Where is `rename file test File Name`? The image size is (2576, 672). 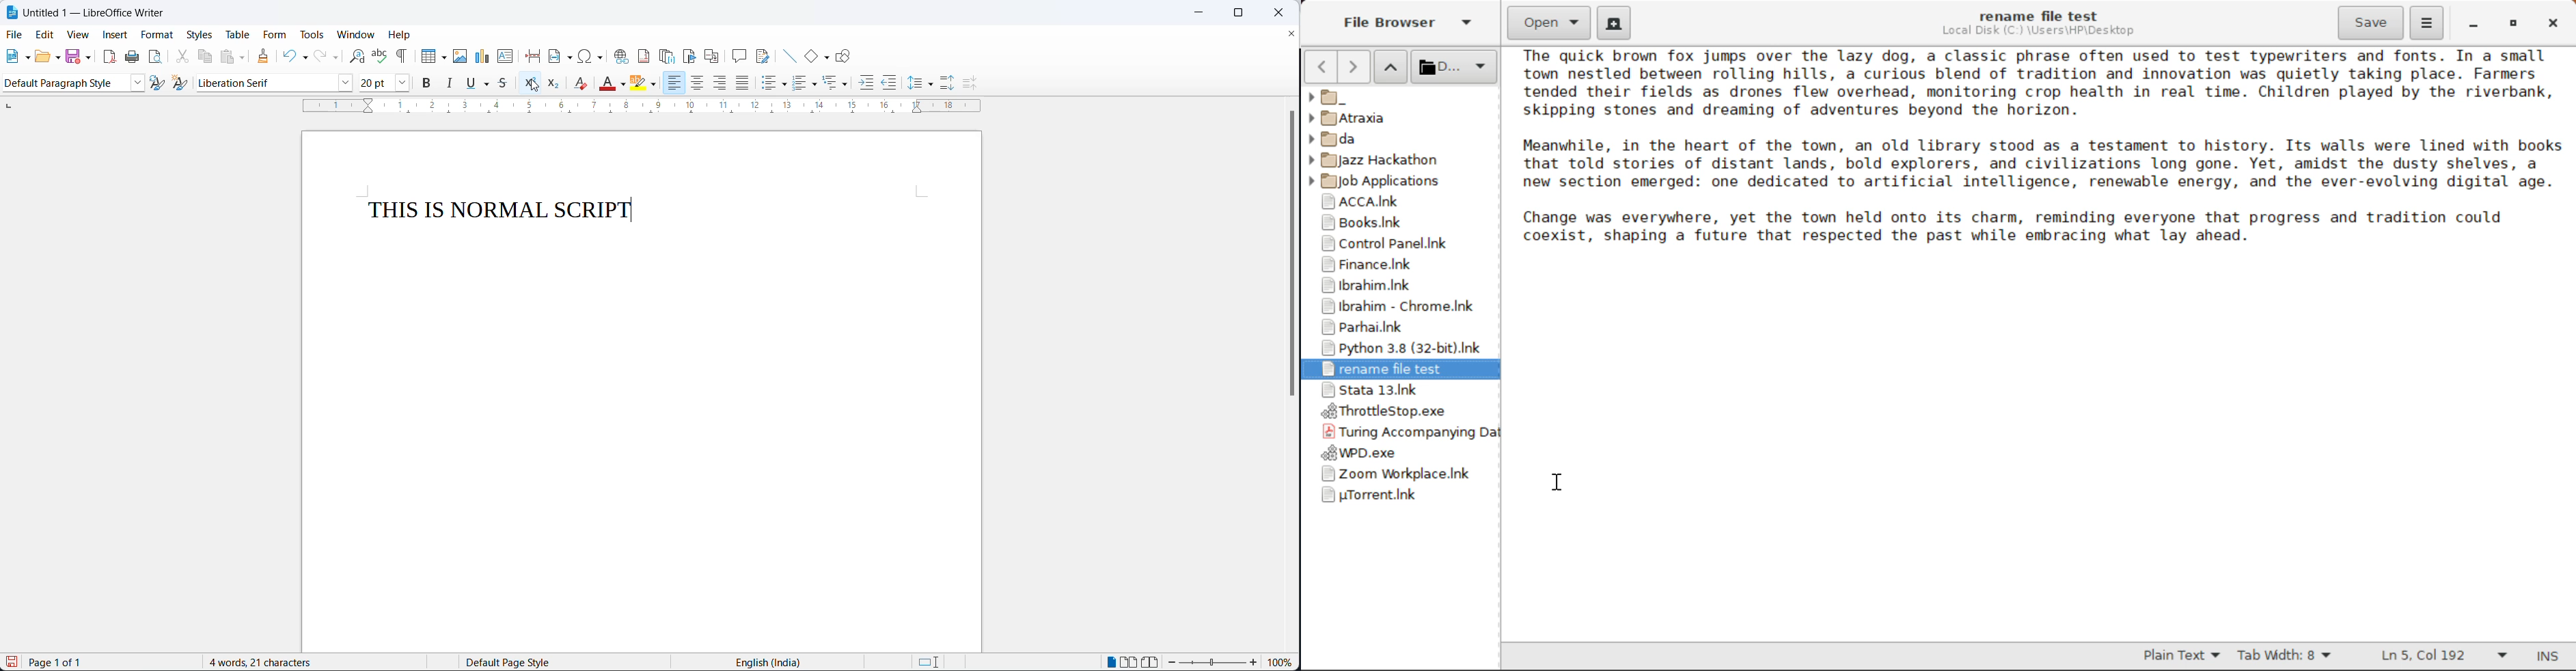 rename file test File Name is located at coordinates (2040, 15).